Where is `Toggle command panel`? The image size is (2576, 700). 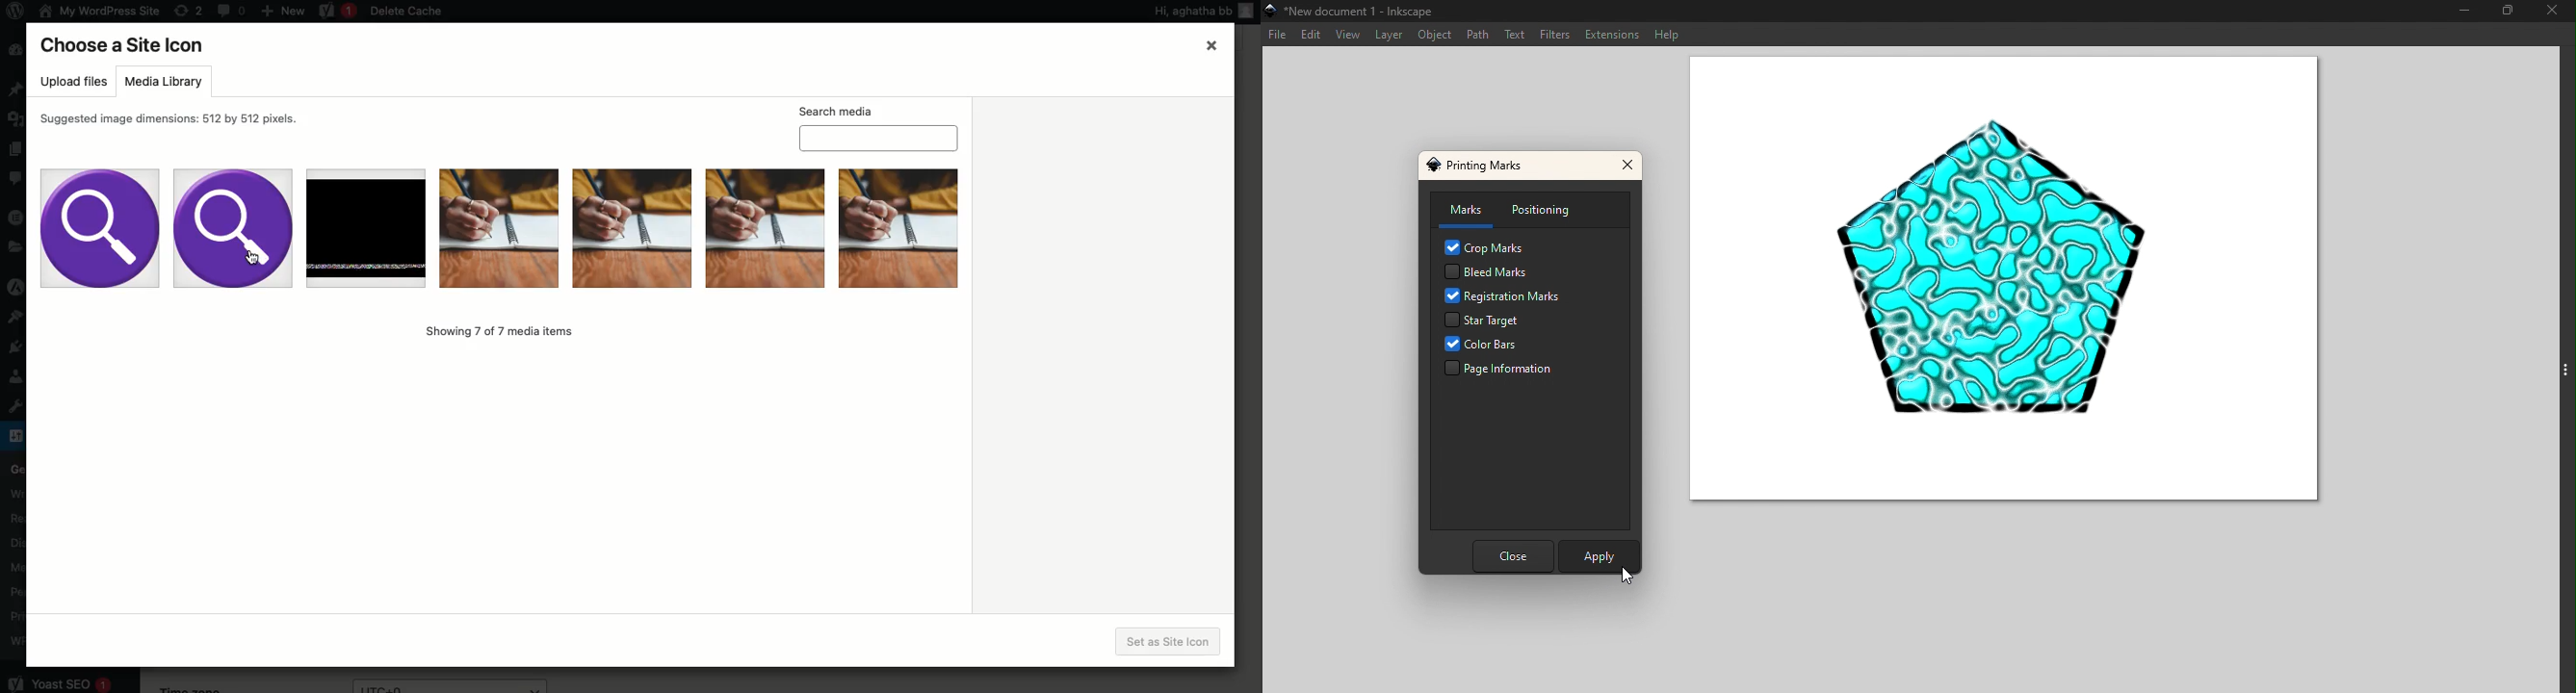 Toggle command panel is located at coordinates (2555, 369).